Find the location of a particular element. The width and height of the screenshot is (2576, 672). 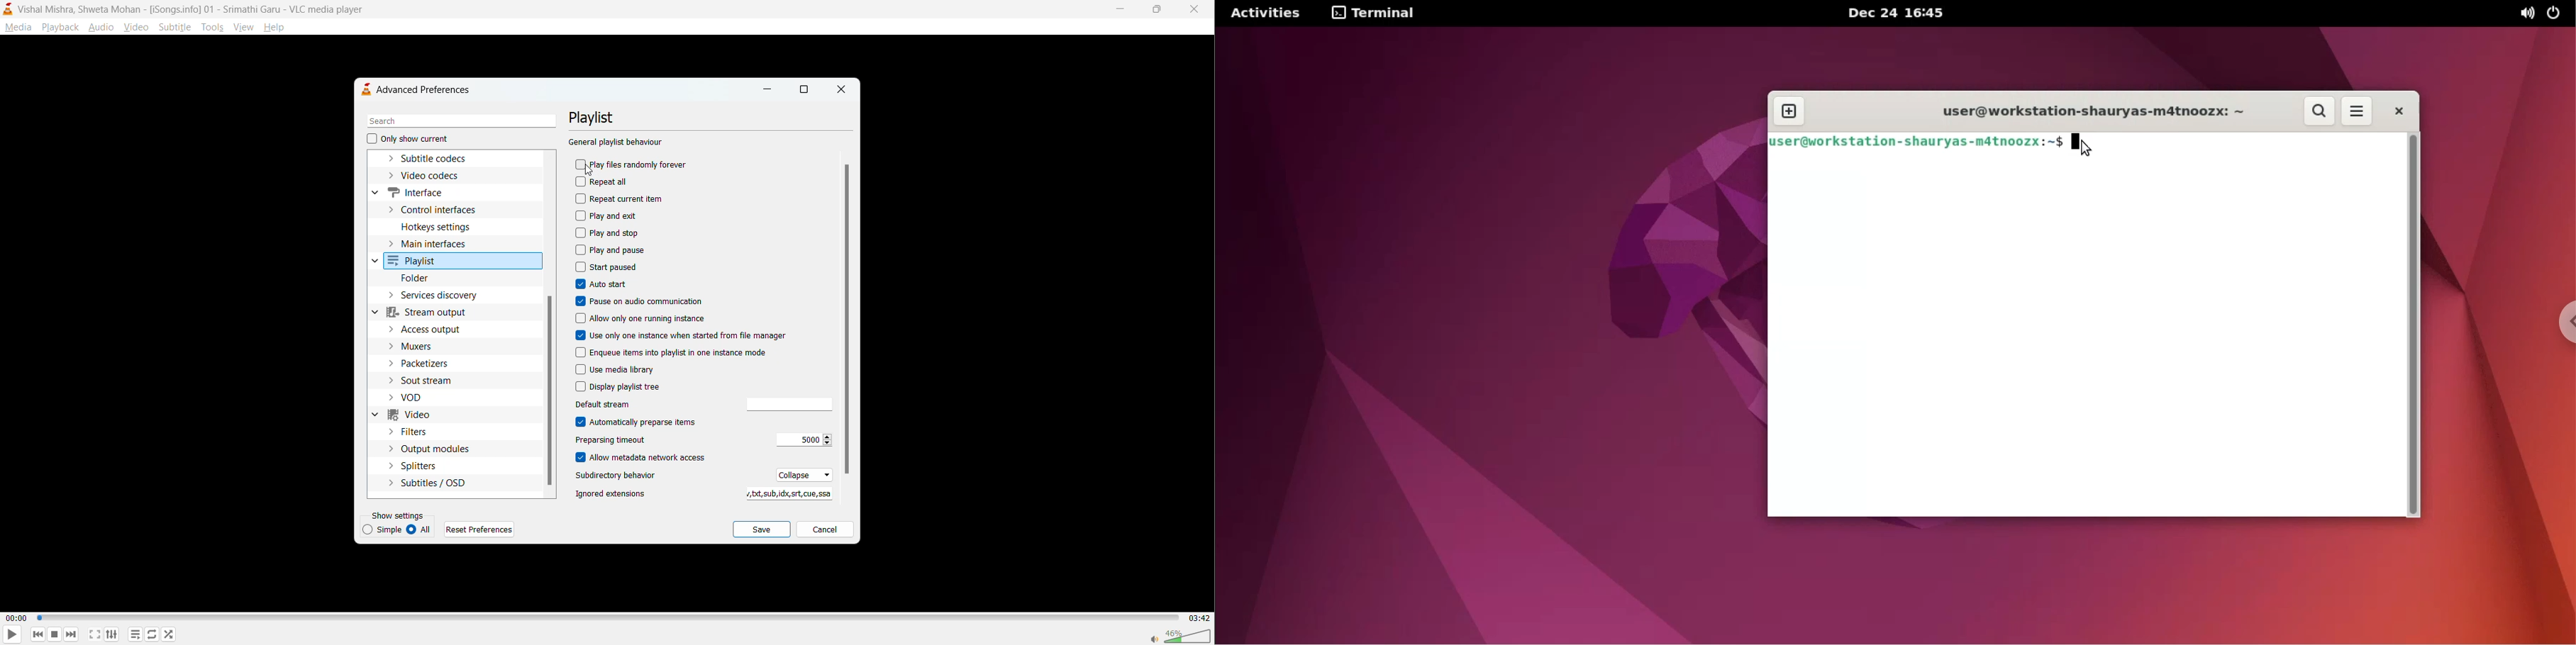

autostart is located at coordinates (603, 285).